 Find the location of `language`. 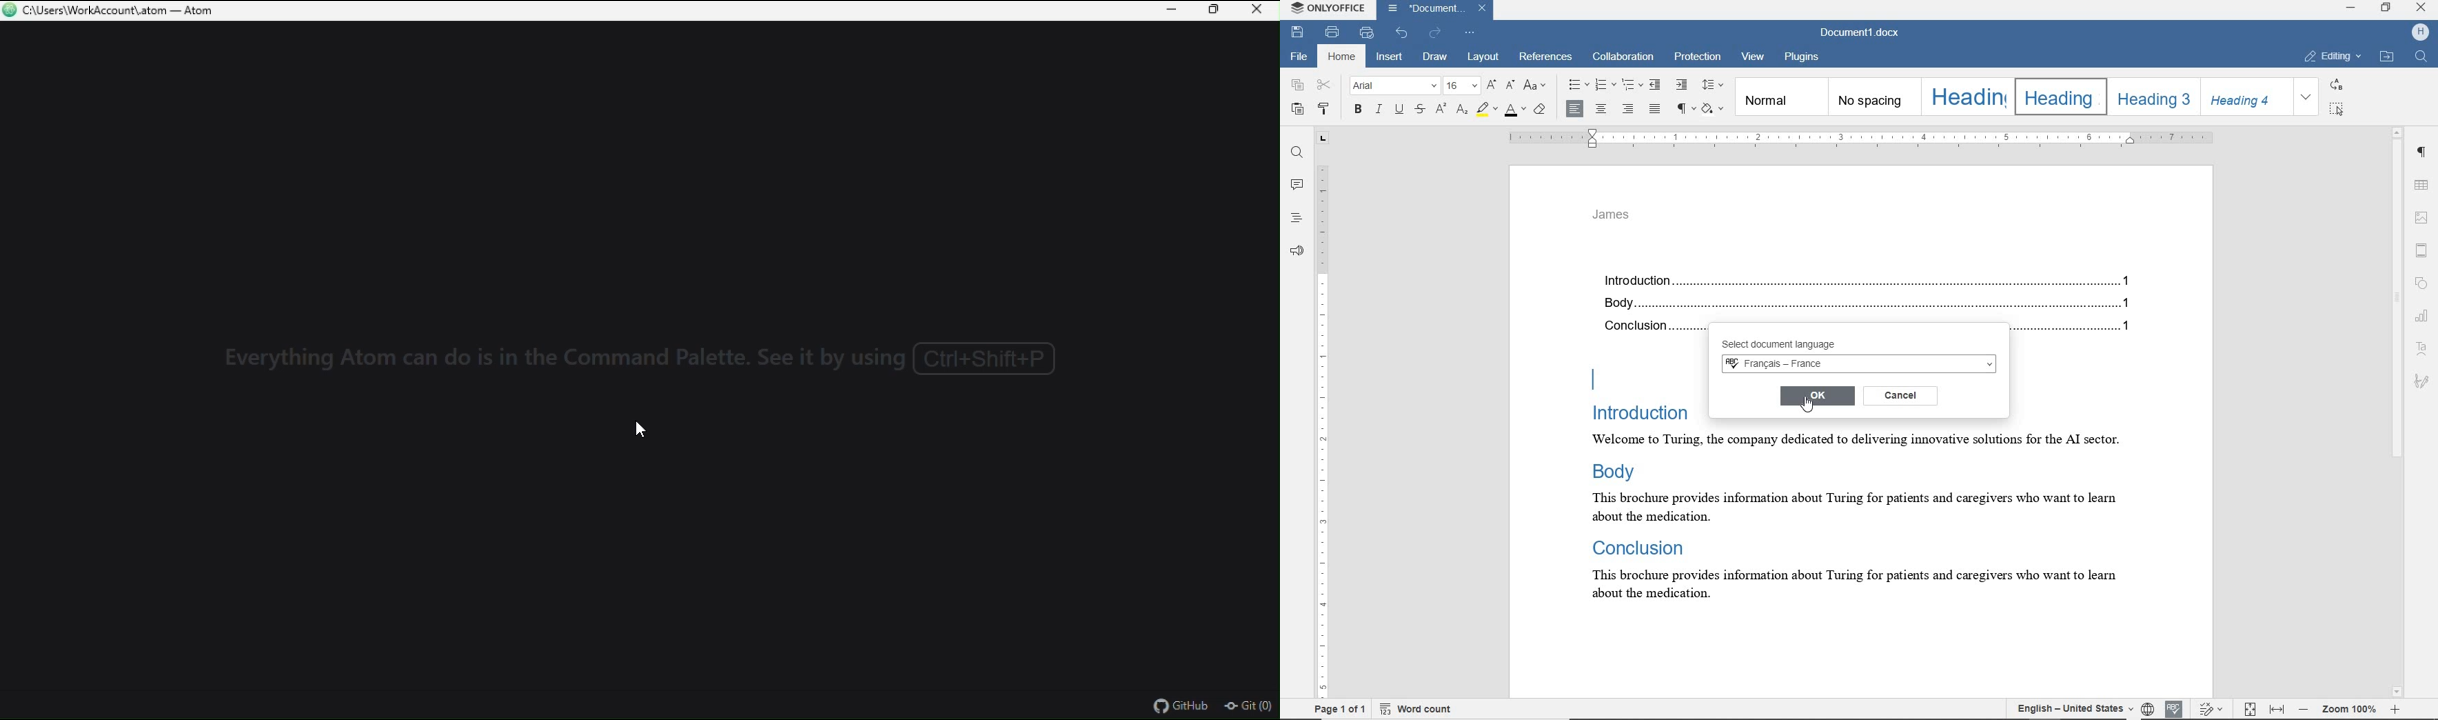

language is located at coordinates (2148, 708).